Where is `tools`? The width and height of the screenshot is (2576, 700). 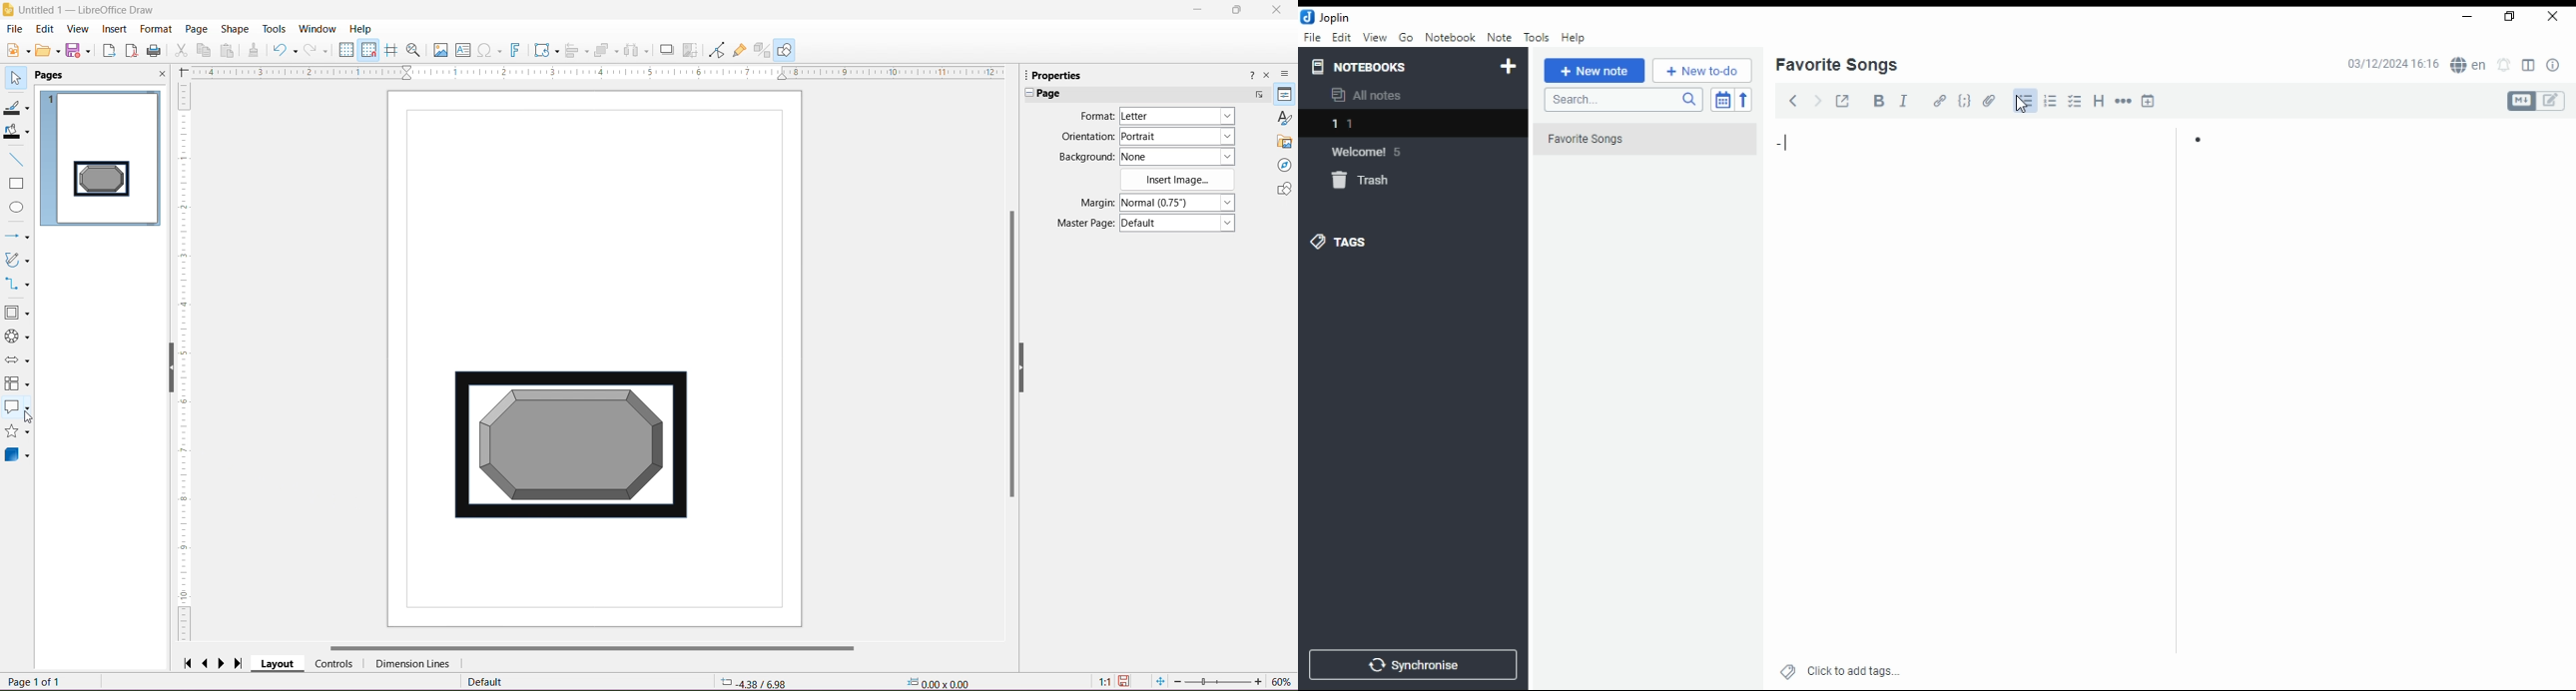 tools is located at coordinates (1538, 38).